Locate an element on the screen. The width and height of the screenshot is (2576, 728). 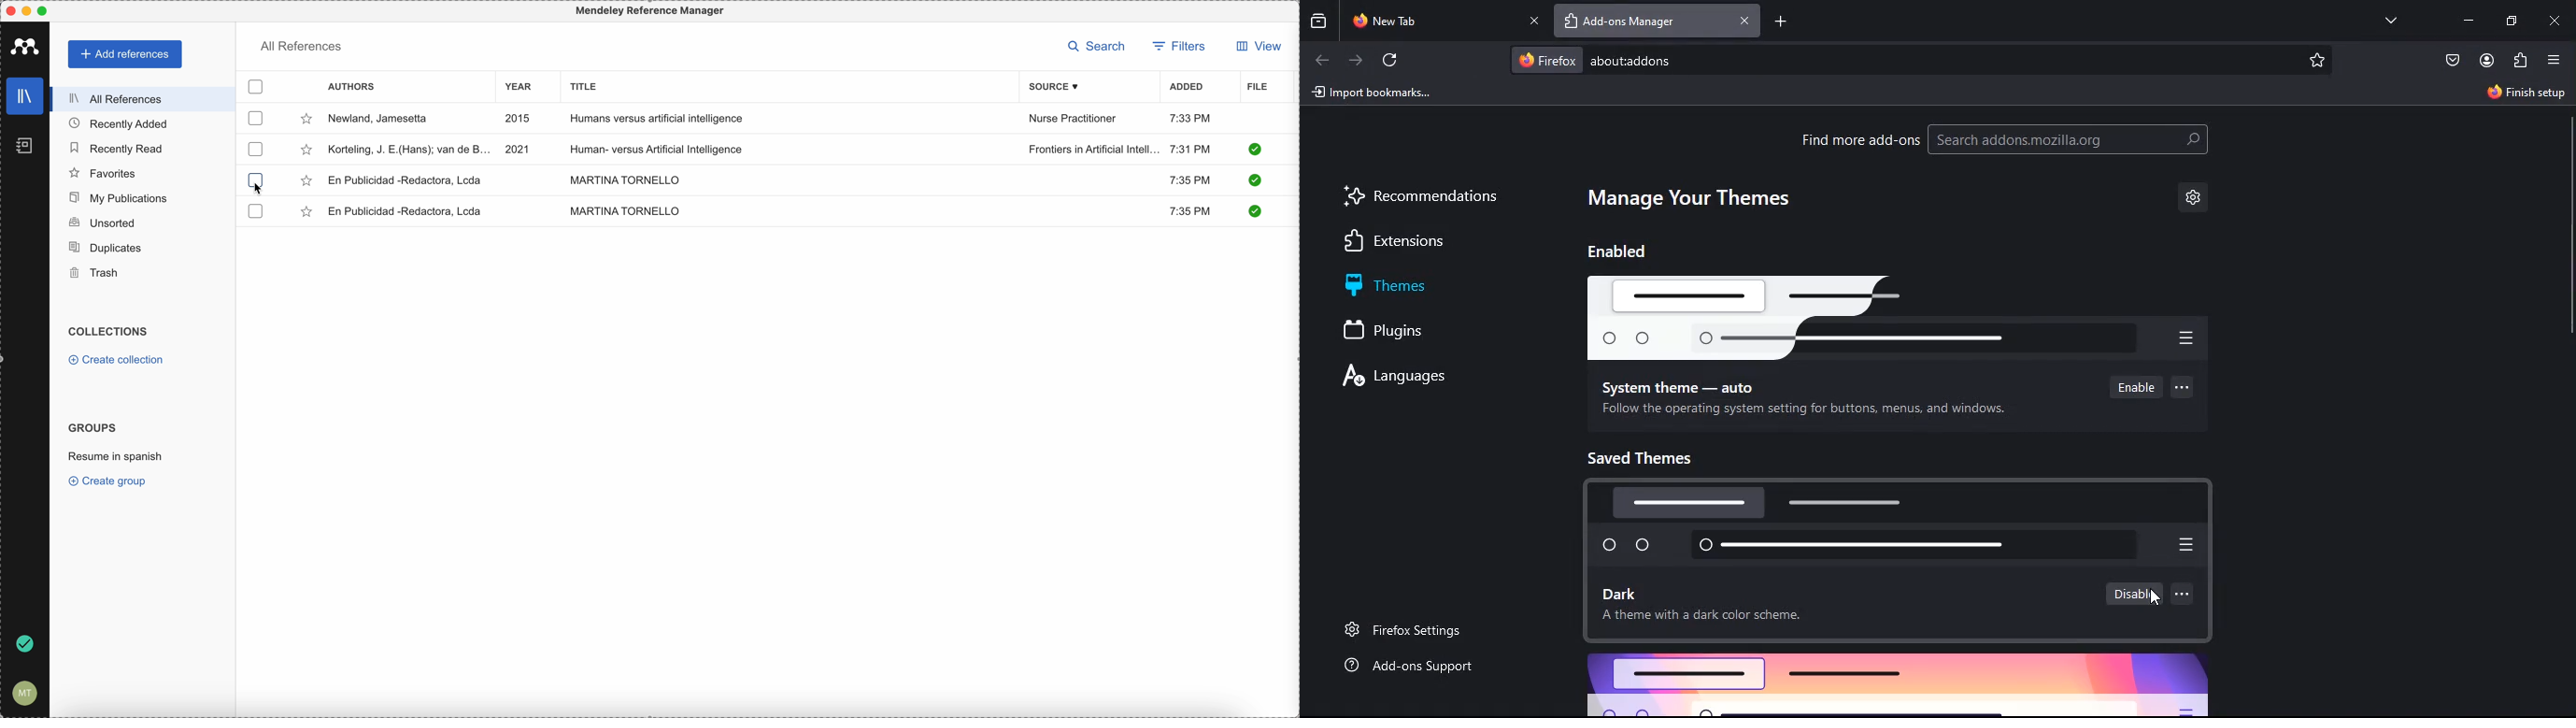
refresh is located at coordinates (1395, 62).